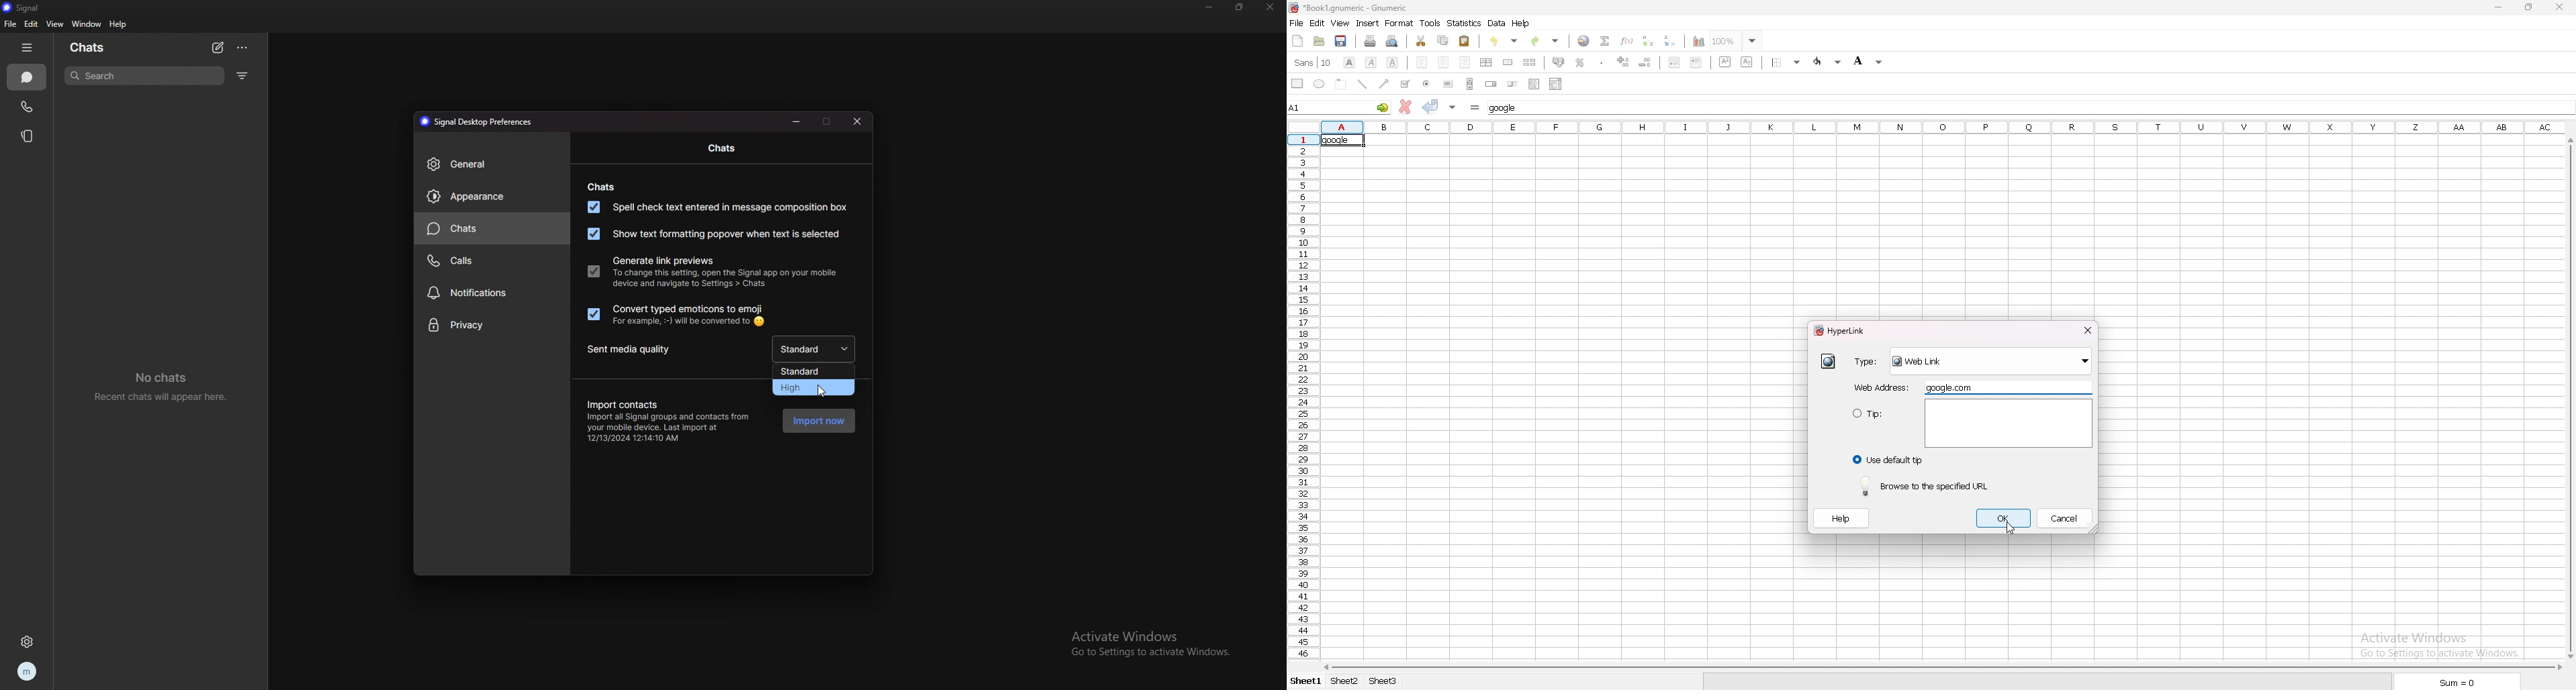 The width and height of the screenshot is (2576, 700). I want to click on Sum = 0, so click(2448, 682).